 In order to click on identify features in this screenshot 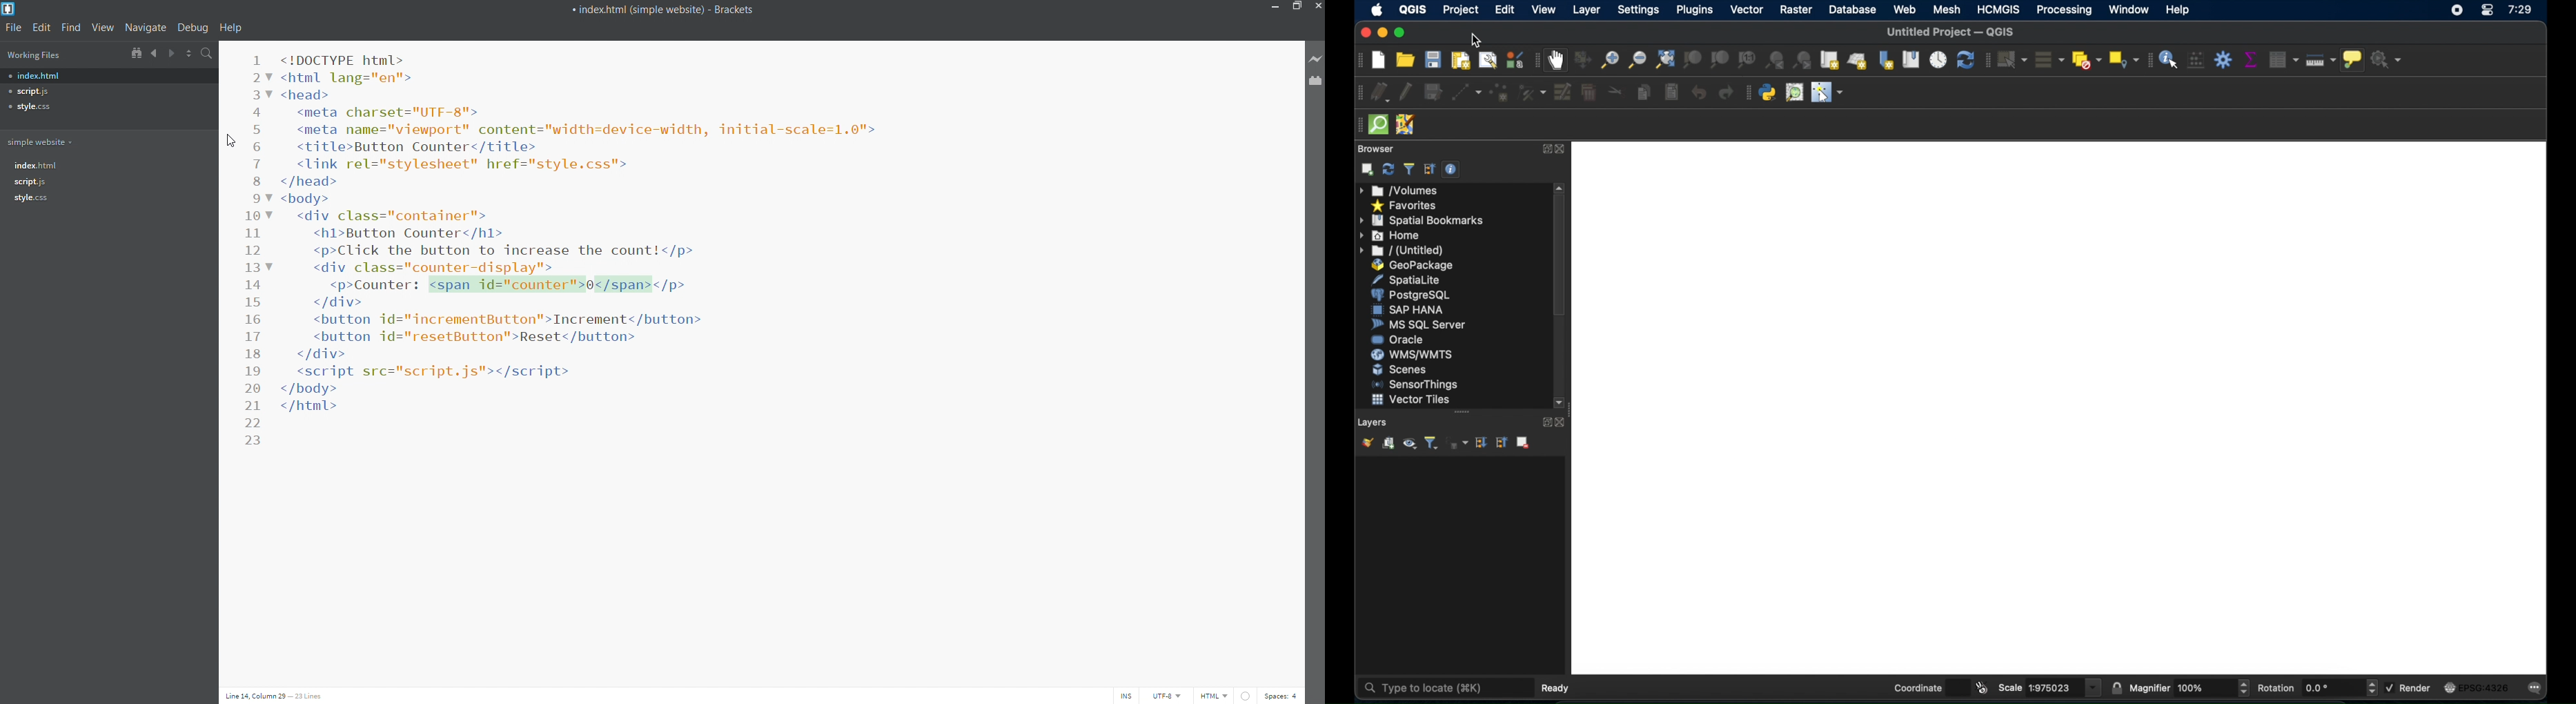, I will do `click(2171, 61)`.